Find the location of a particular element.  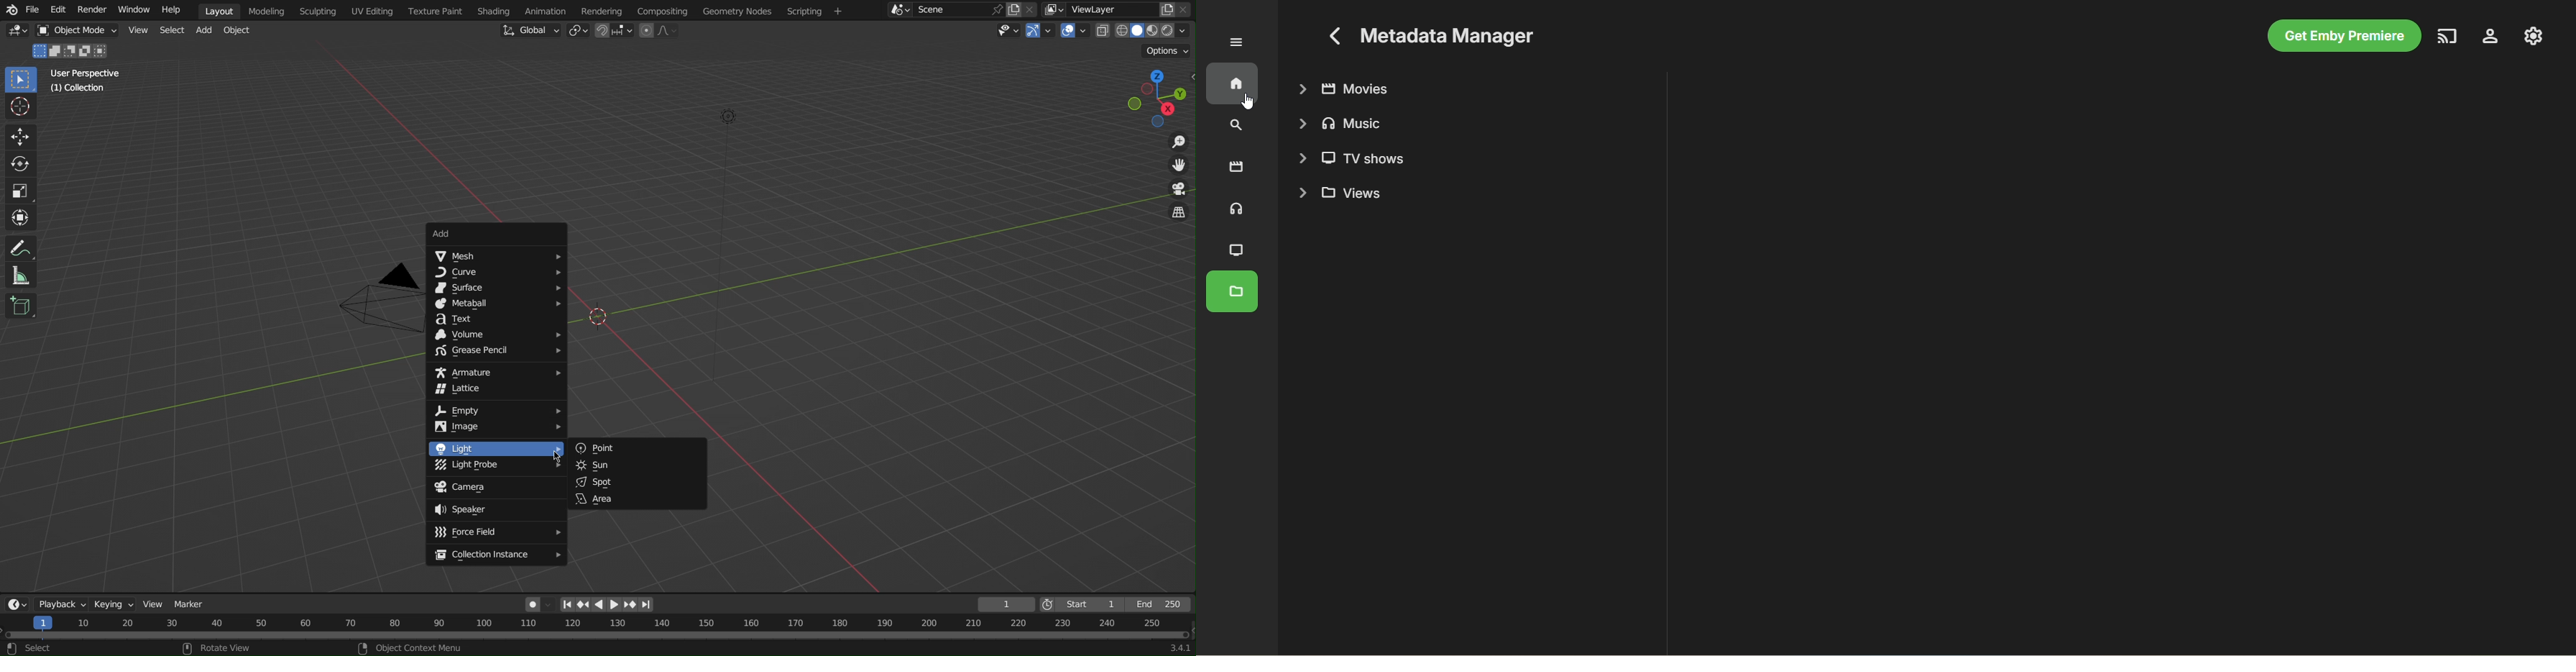

Scripting is located at coordinates (815, 11).